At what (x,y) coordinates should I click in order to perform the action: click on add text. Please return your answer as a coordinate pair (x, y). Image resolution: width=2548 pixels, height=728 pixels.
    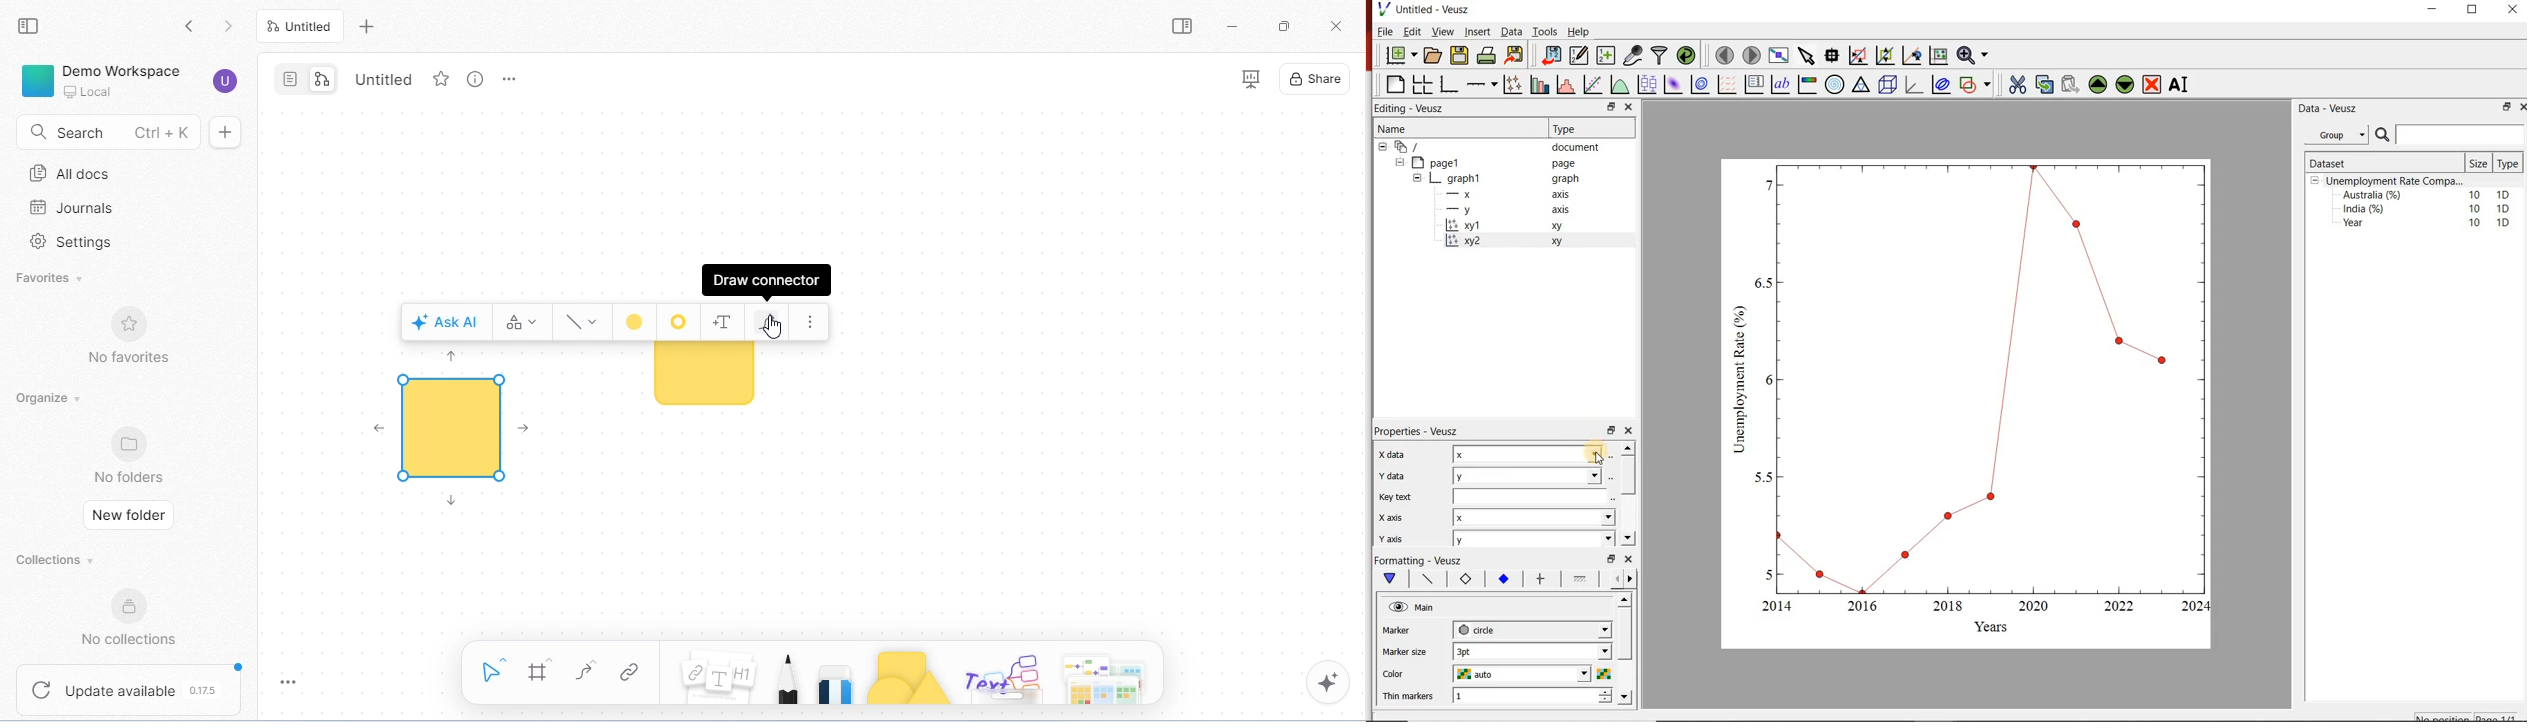
    Looking at the image, I should click on (725, 323).